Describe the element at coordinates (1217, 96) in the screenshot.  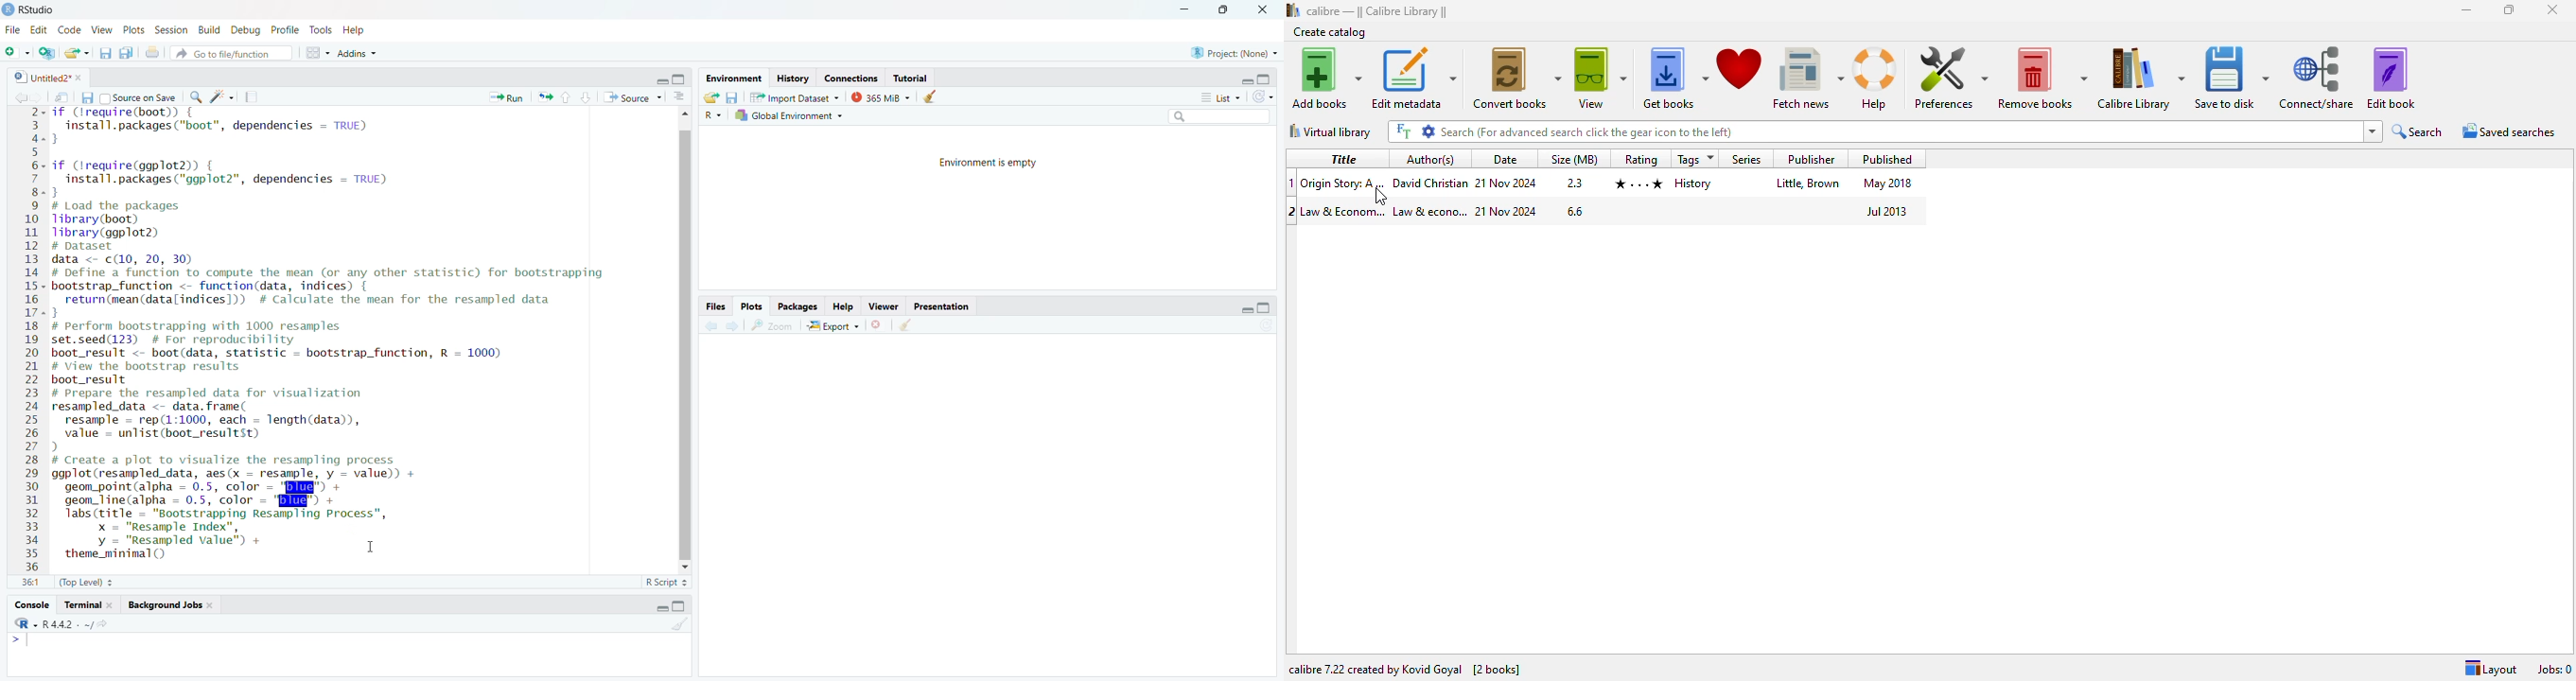
I see `List ` at that location.